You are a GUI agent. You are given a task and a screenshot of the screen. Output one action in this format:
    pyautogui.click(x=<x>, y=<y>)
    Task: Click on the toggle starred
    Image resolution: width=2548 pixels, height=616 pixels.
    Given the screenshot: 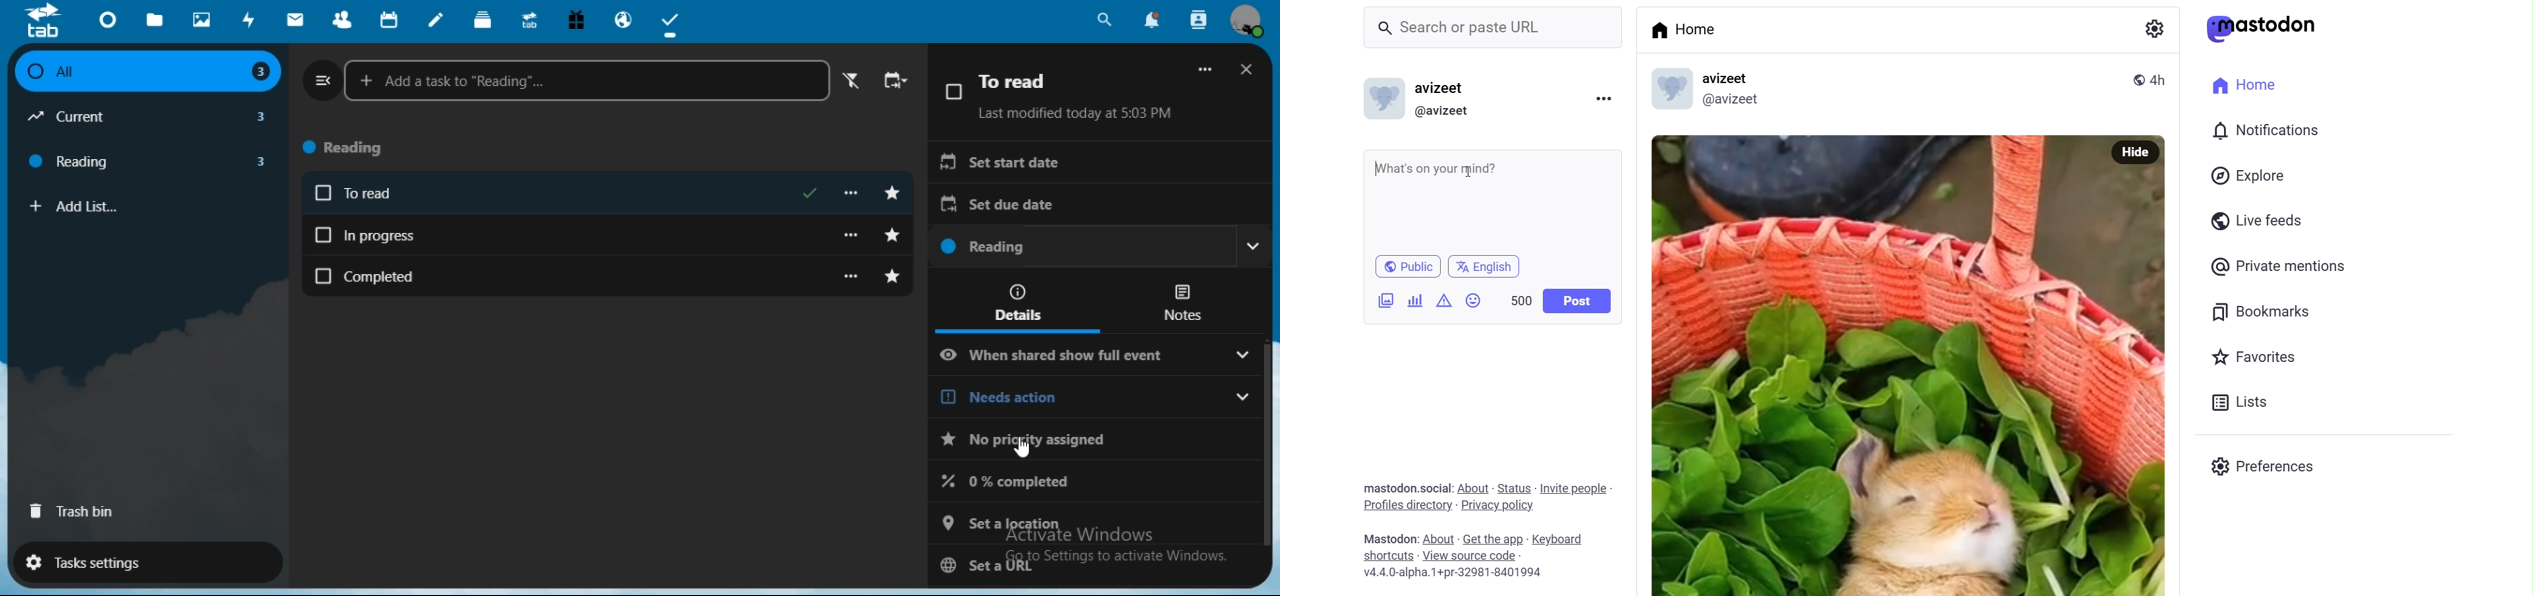 What is the action you would take?
    pyautogui.click(x=896, y=276)
    